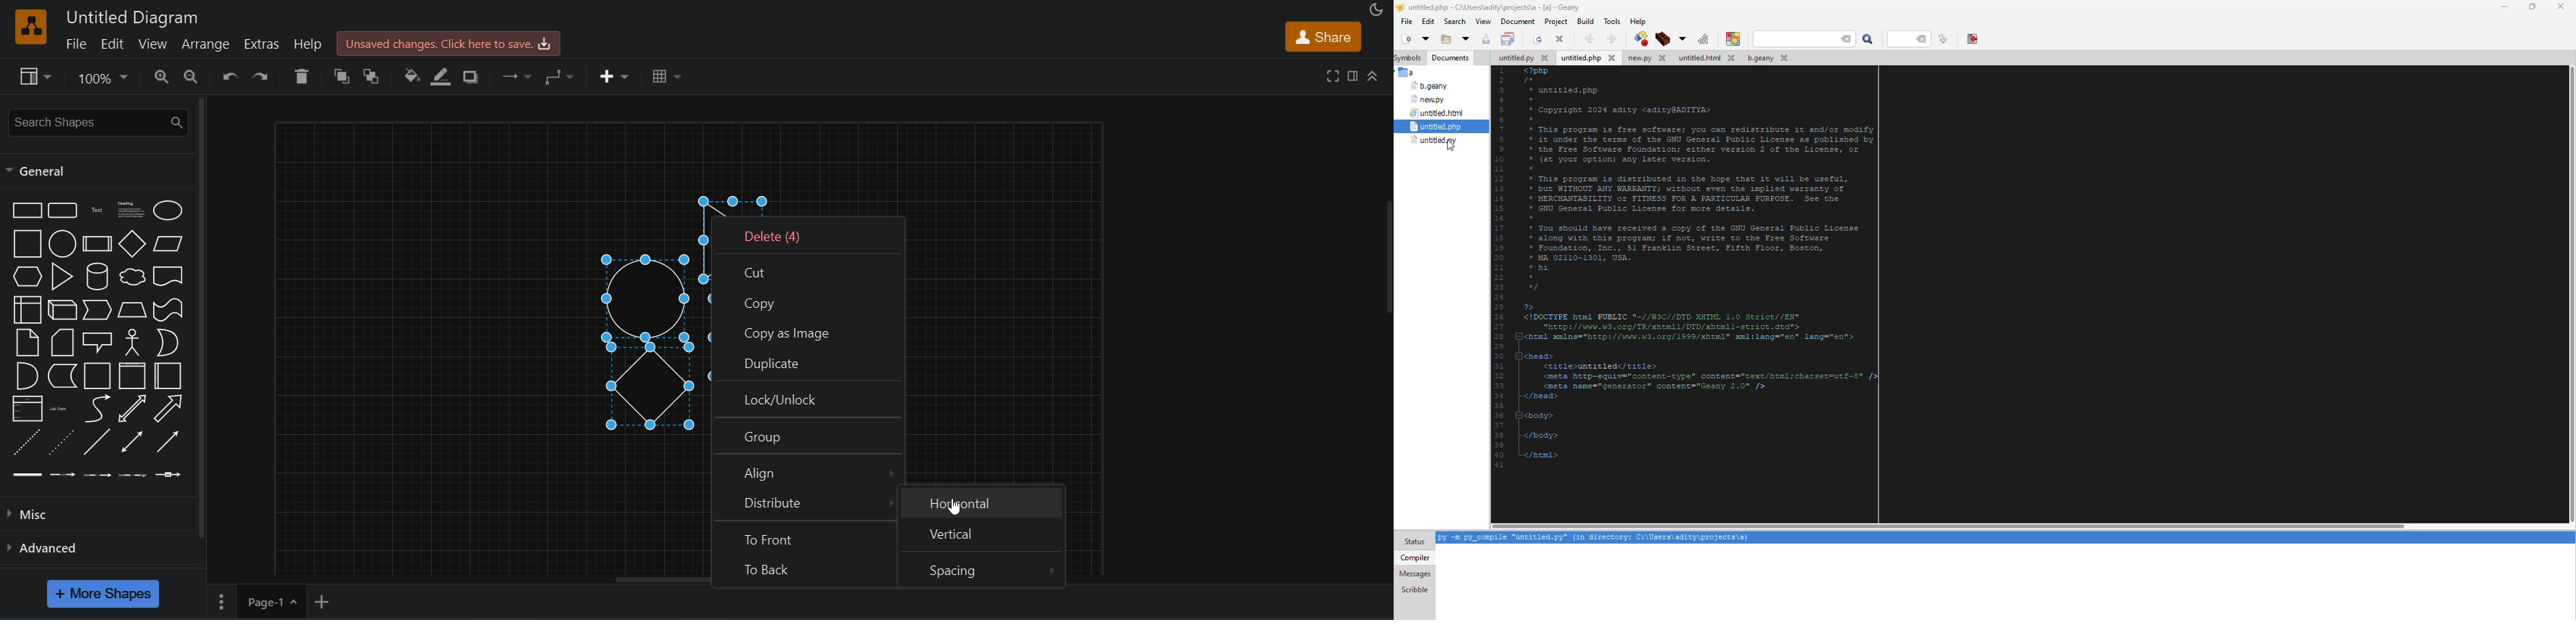  I want to click on fullscreen, so click(1330, 76).